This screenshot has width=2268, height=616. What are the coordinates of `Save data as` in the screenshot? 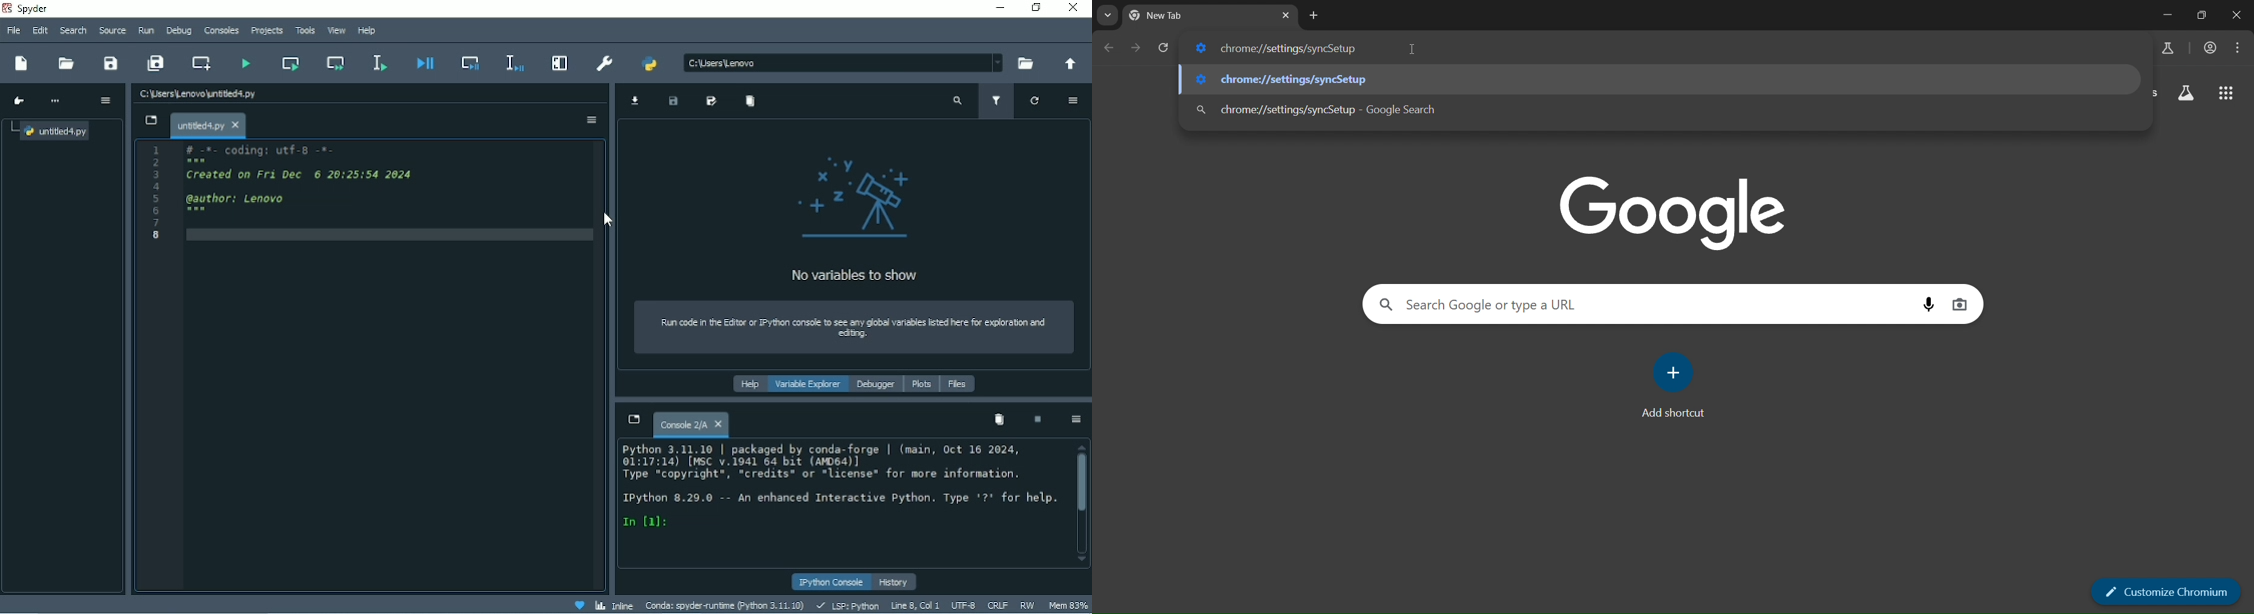 It's located at (715, 100).